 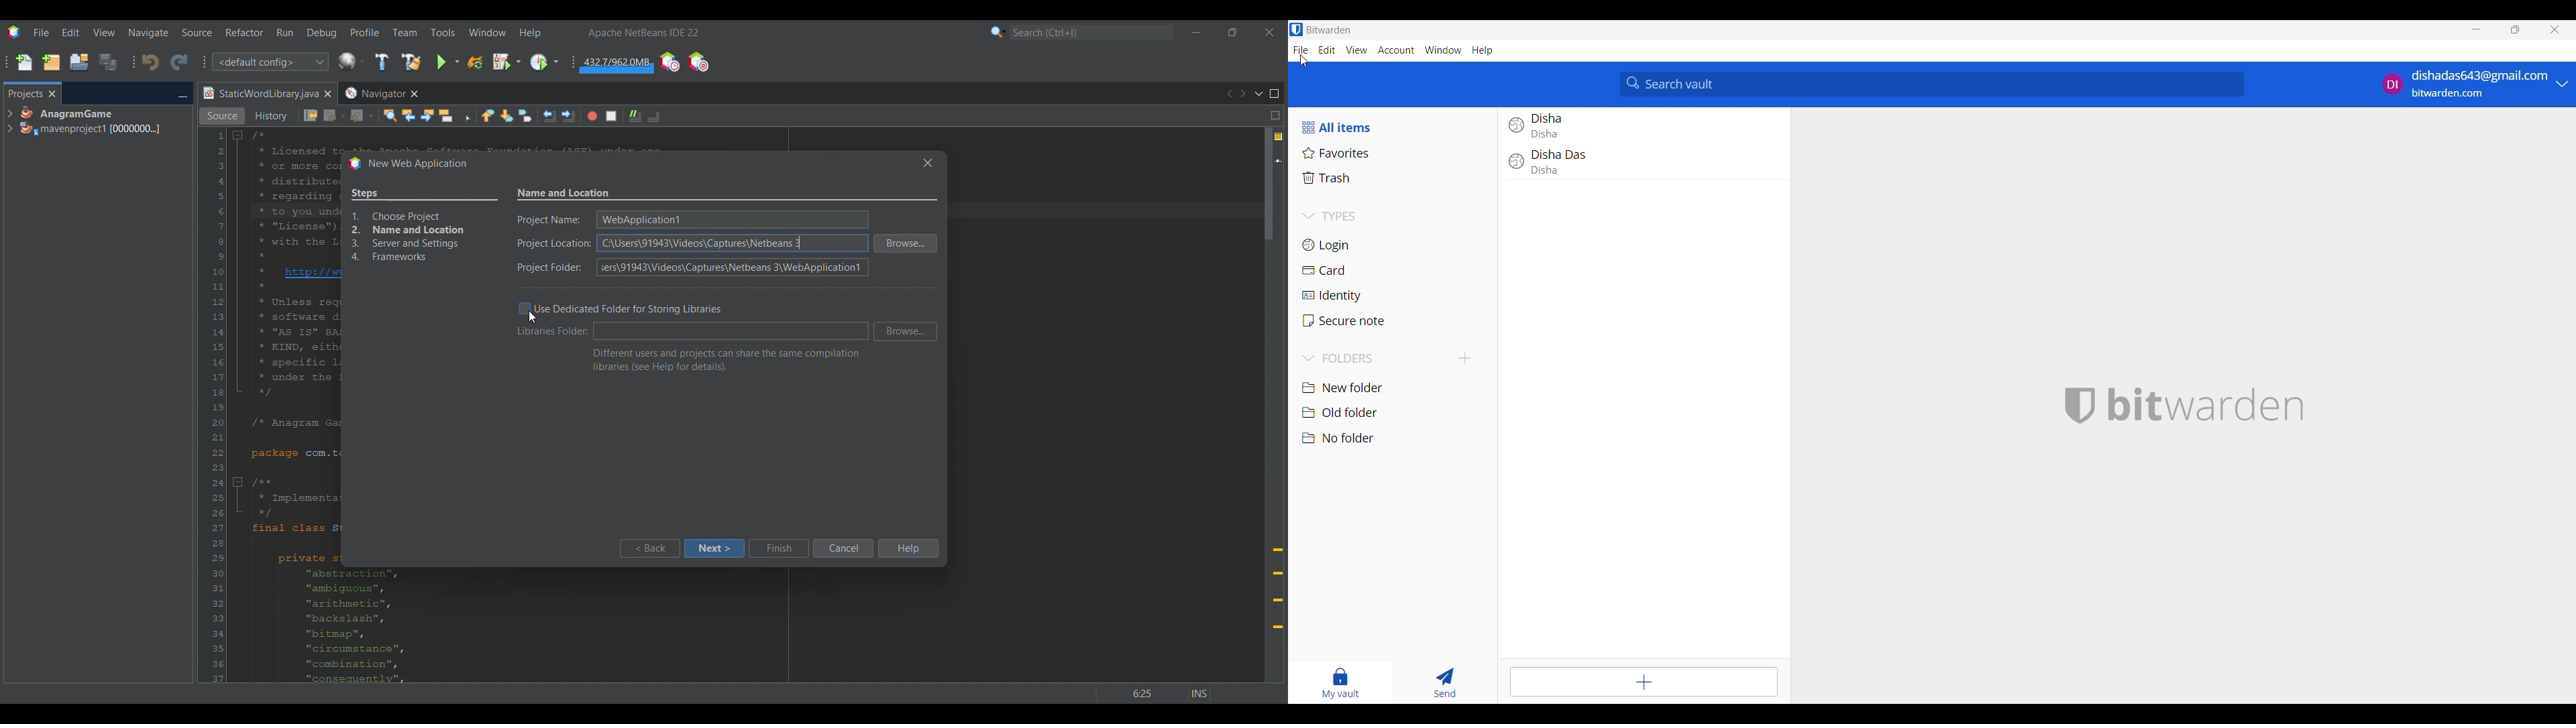 I want to click on Minimize, so click(x=2477, y=29).